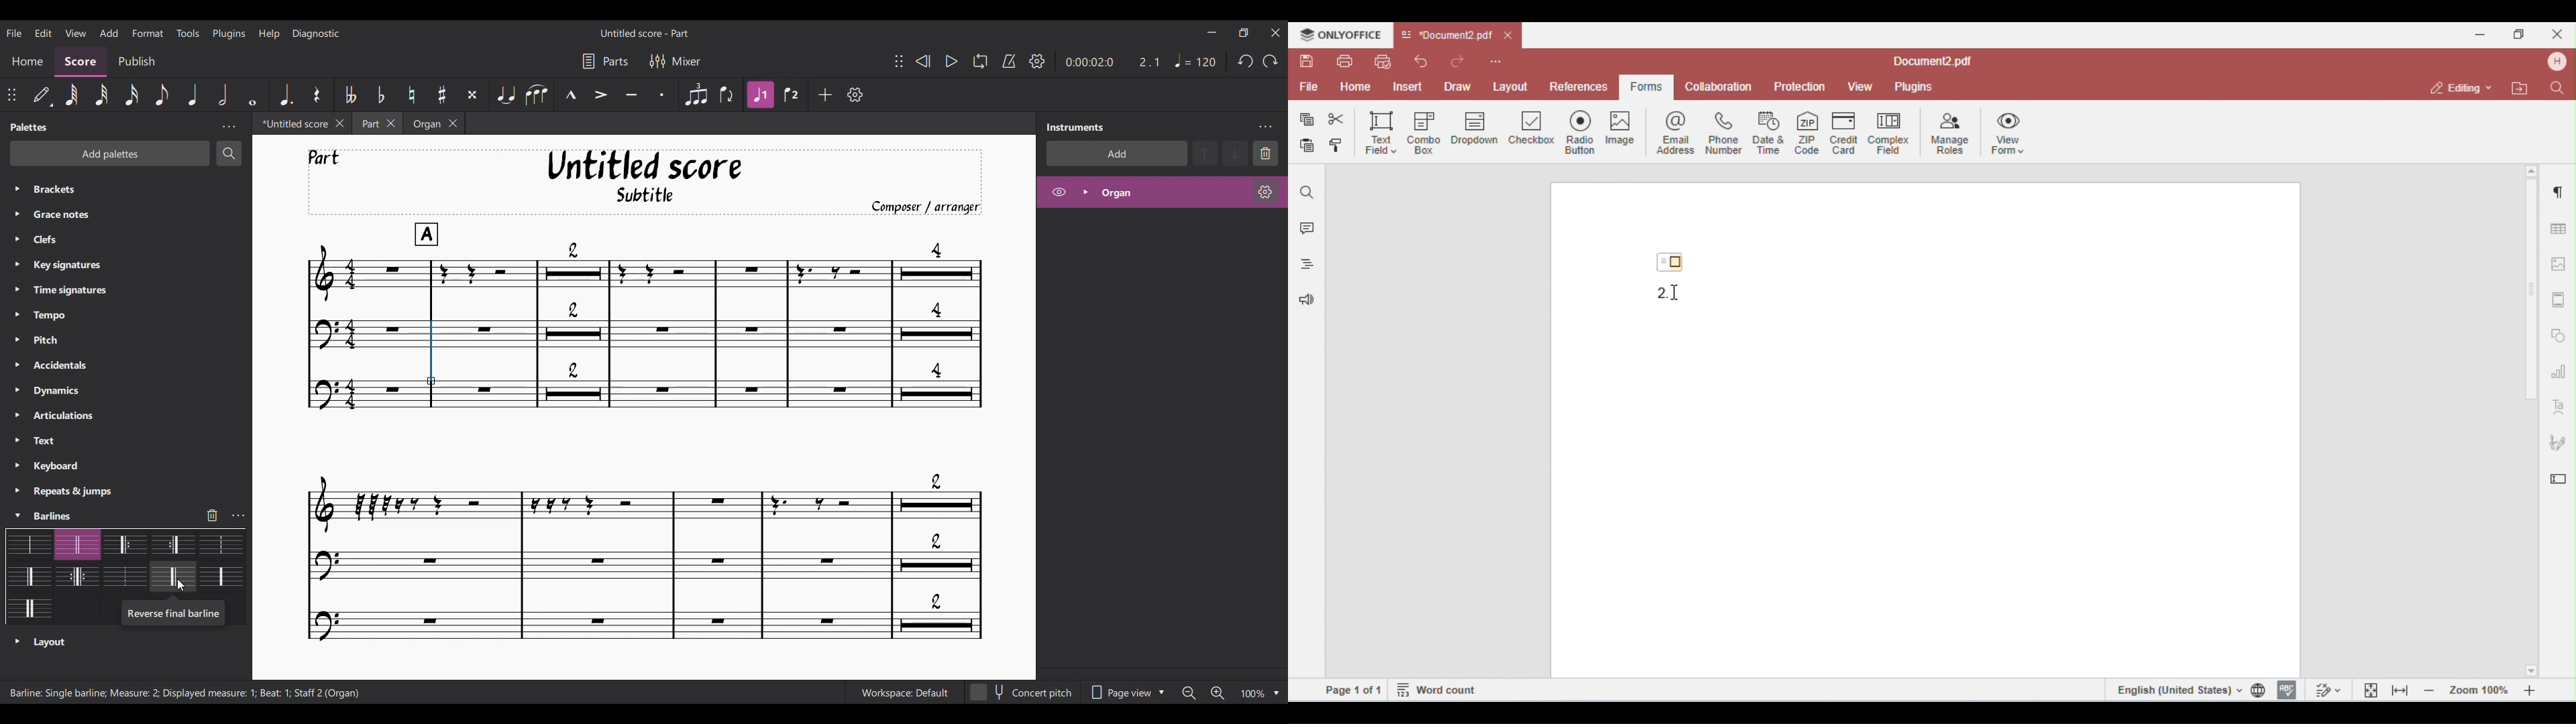  I want to click on Untitled tab, so click(292, 123).